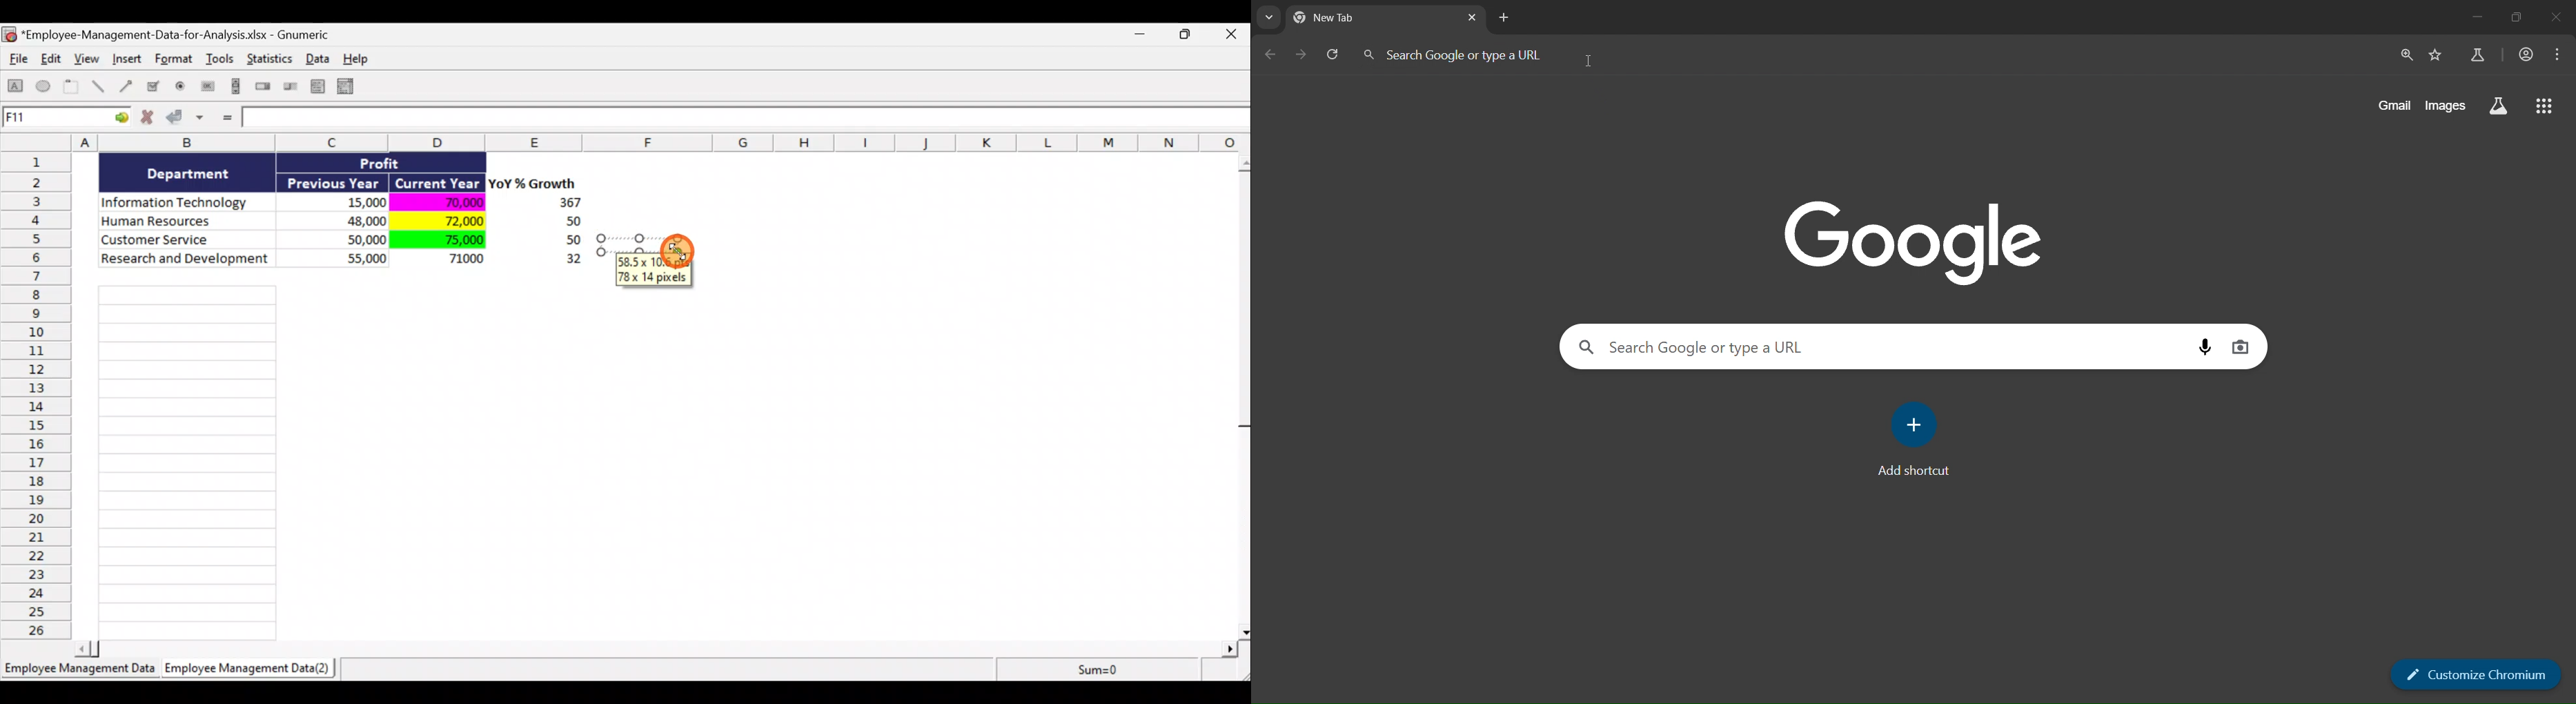  I want to click on Create a scrollbar, so click(234, 89).